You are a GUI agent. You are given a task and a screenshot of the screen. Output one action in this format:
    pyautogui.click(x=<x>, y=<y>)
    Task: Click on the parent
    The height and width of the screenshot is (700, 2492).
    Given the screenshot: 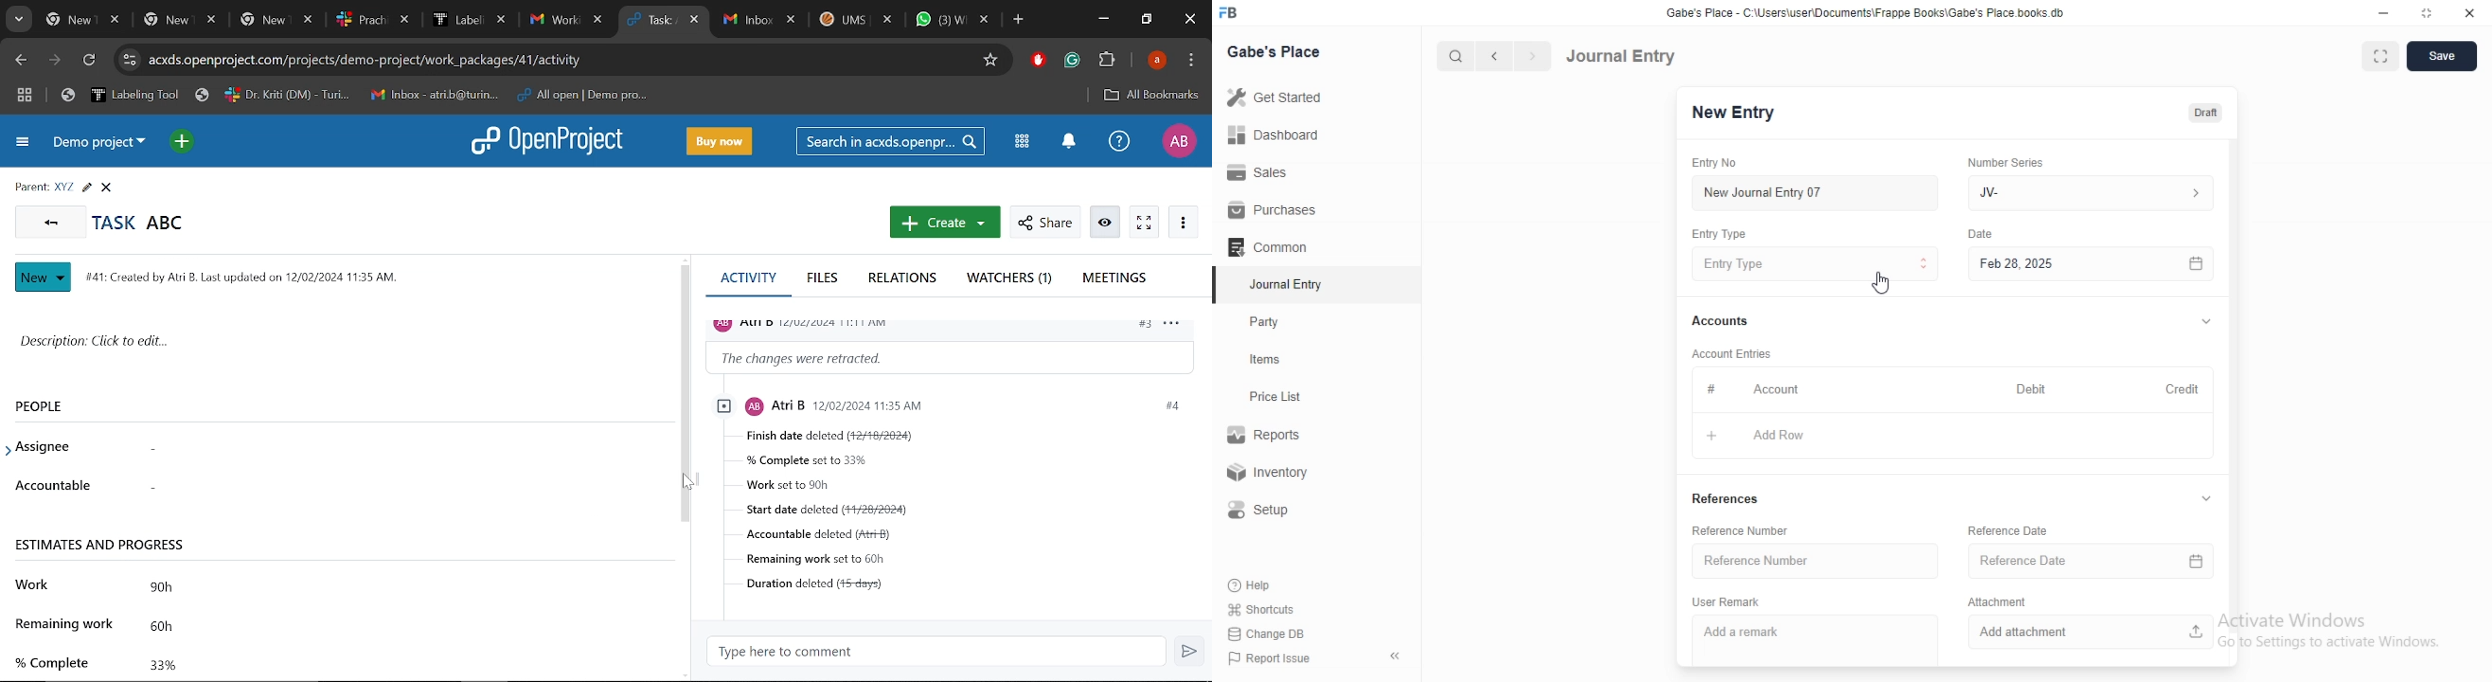 What is the action you would take?
    pyautogui.click(x=31, y=188)
    